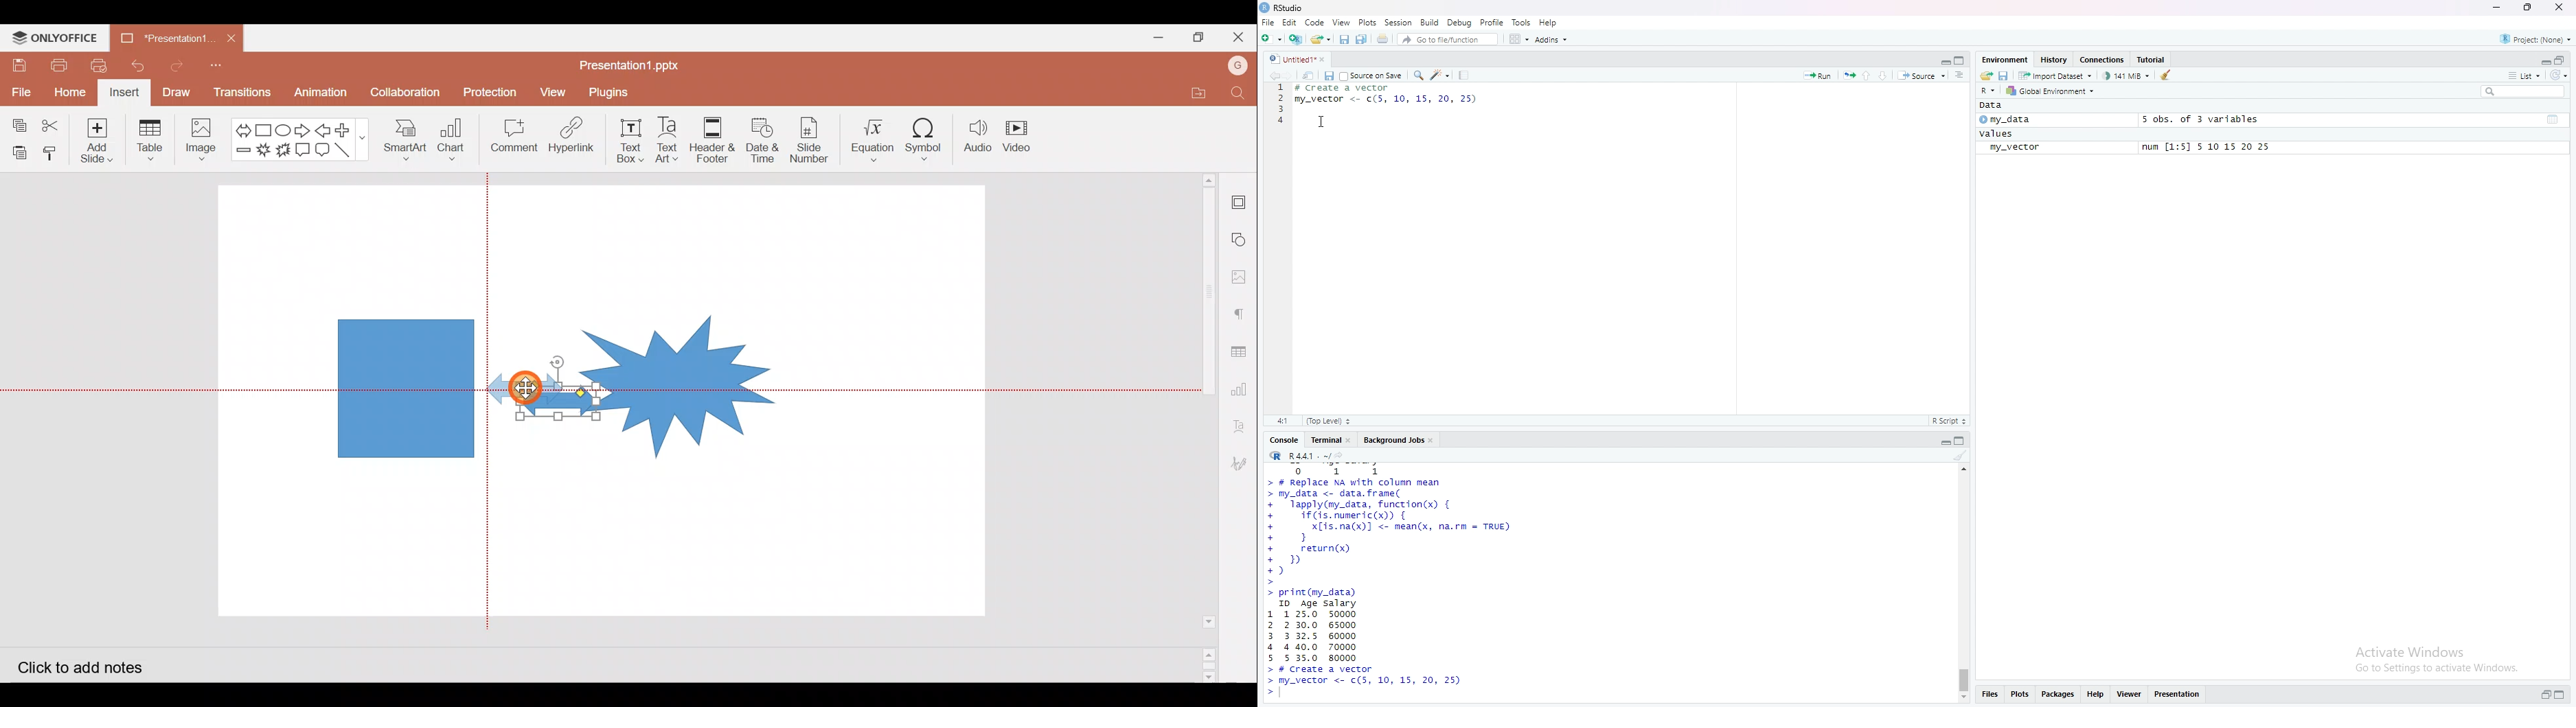  What do you see at coordinates (1522, 21) in the screenshot?
I see `tools` at bounding box center [1522, 21].